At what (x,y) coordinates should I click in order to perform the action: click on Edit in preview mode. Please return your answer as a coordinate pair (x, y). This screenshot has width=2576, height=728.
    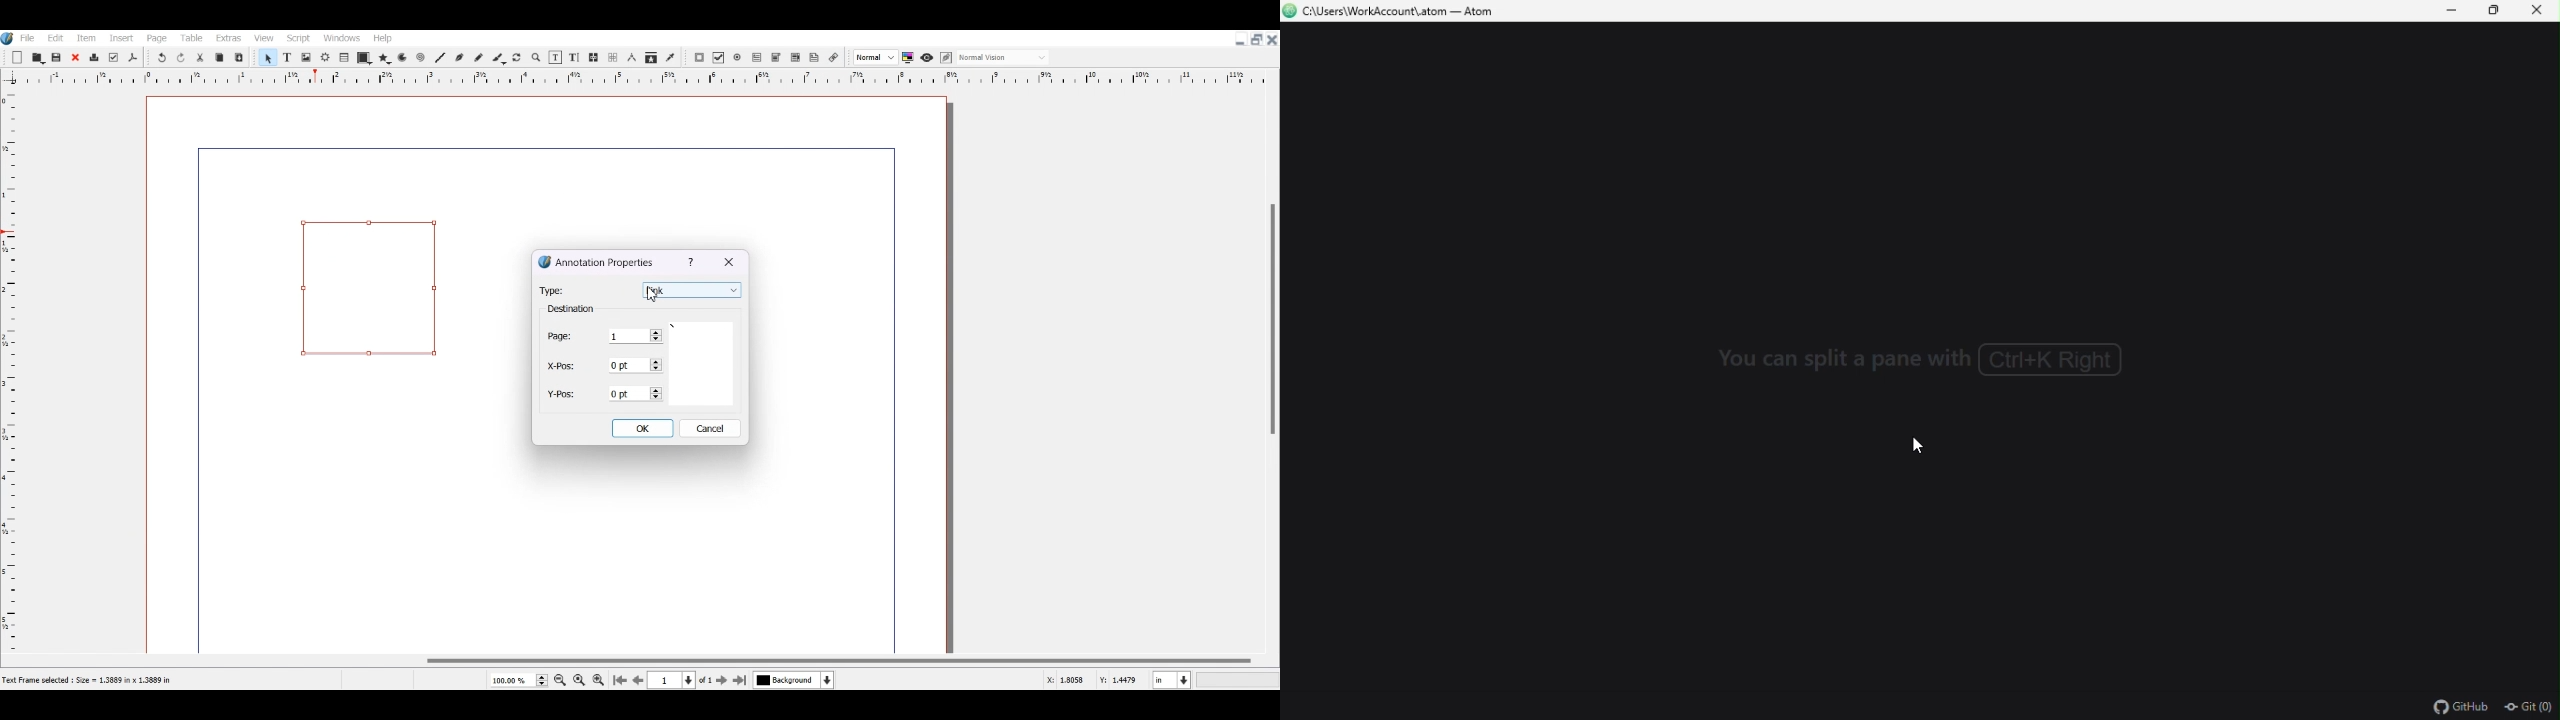
    Looking at the image, I should click on (946, 58).